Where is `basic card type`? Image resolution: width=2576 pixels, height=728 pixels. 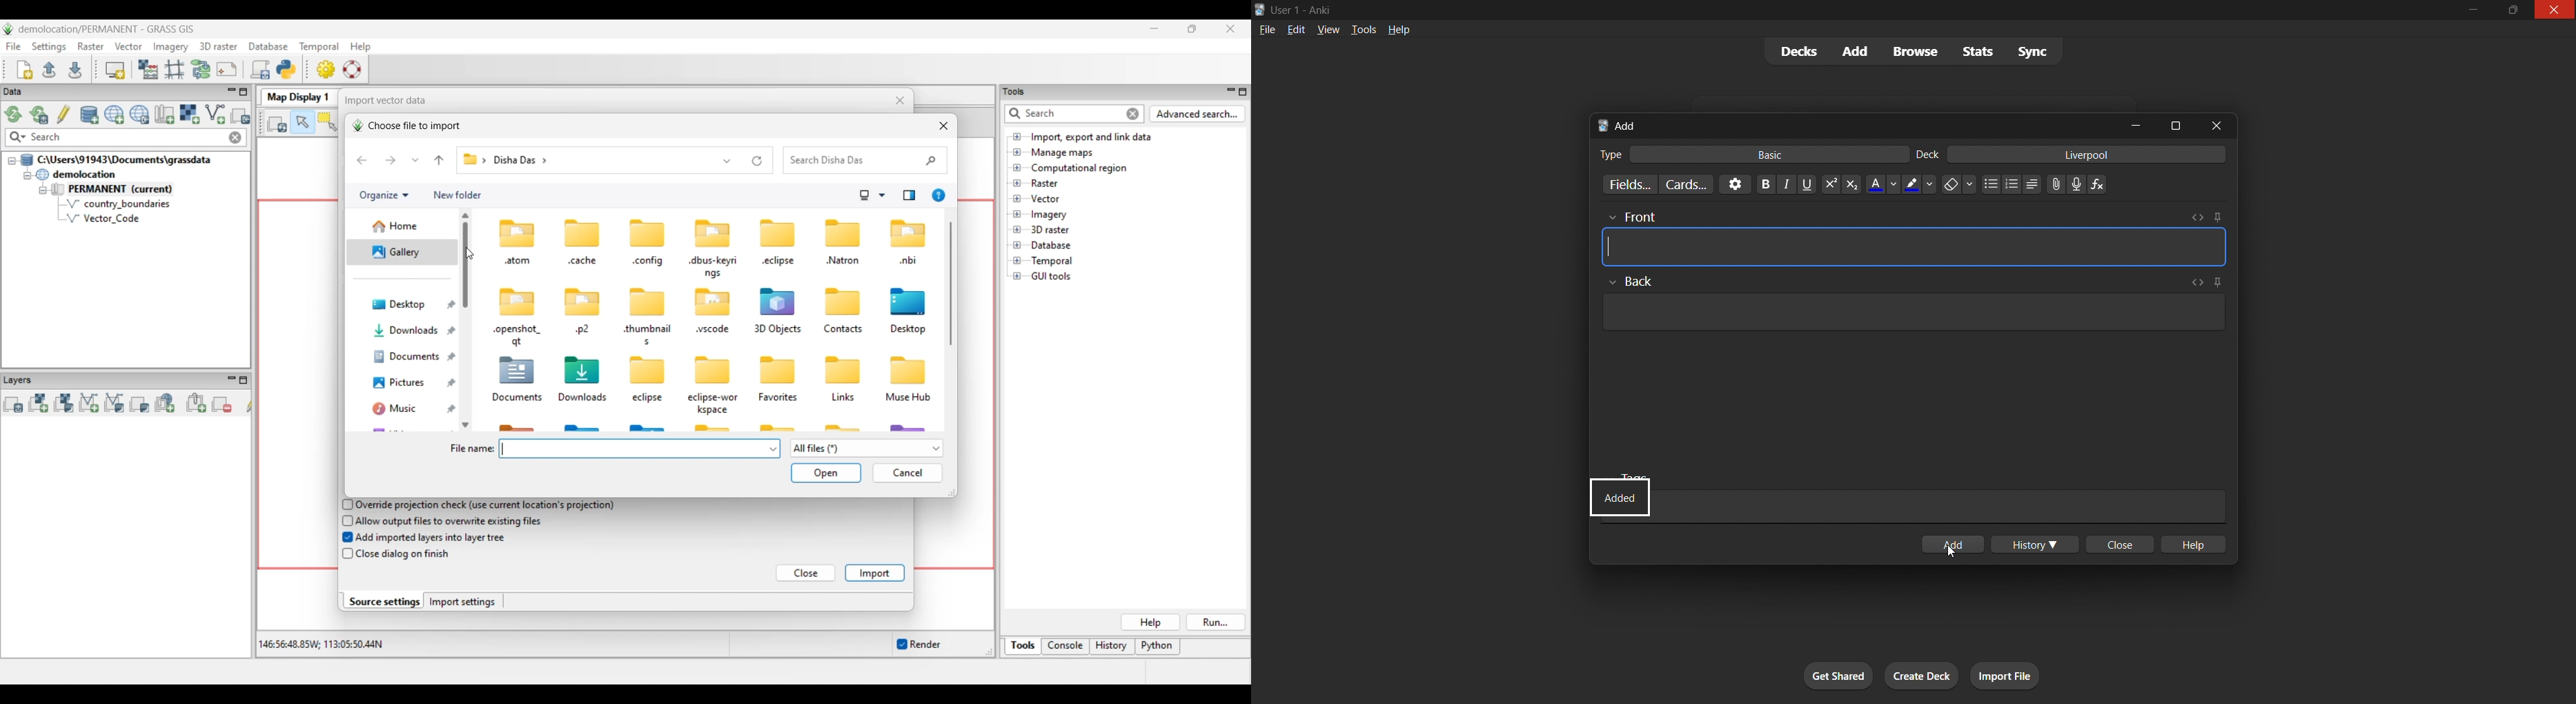
basic card type is located at coordinates (1776, 154).